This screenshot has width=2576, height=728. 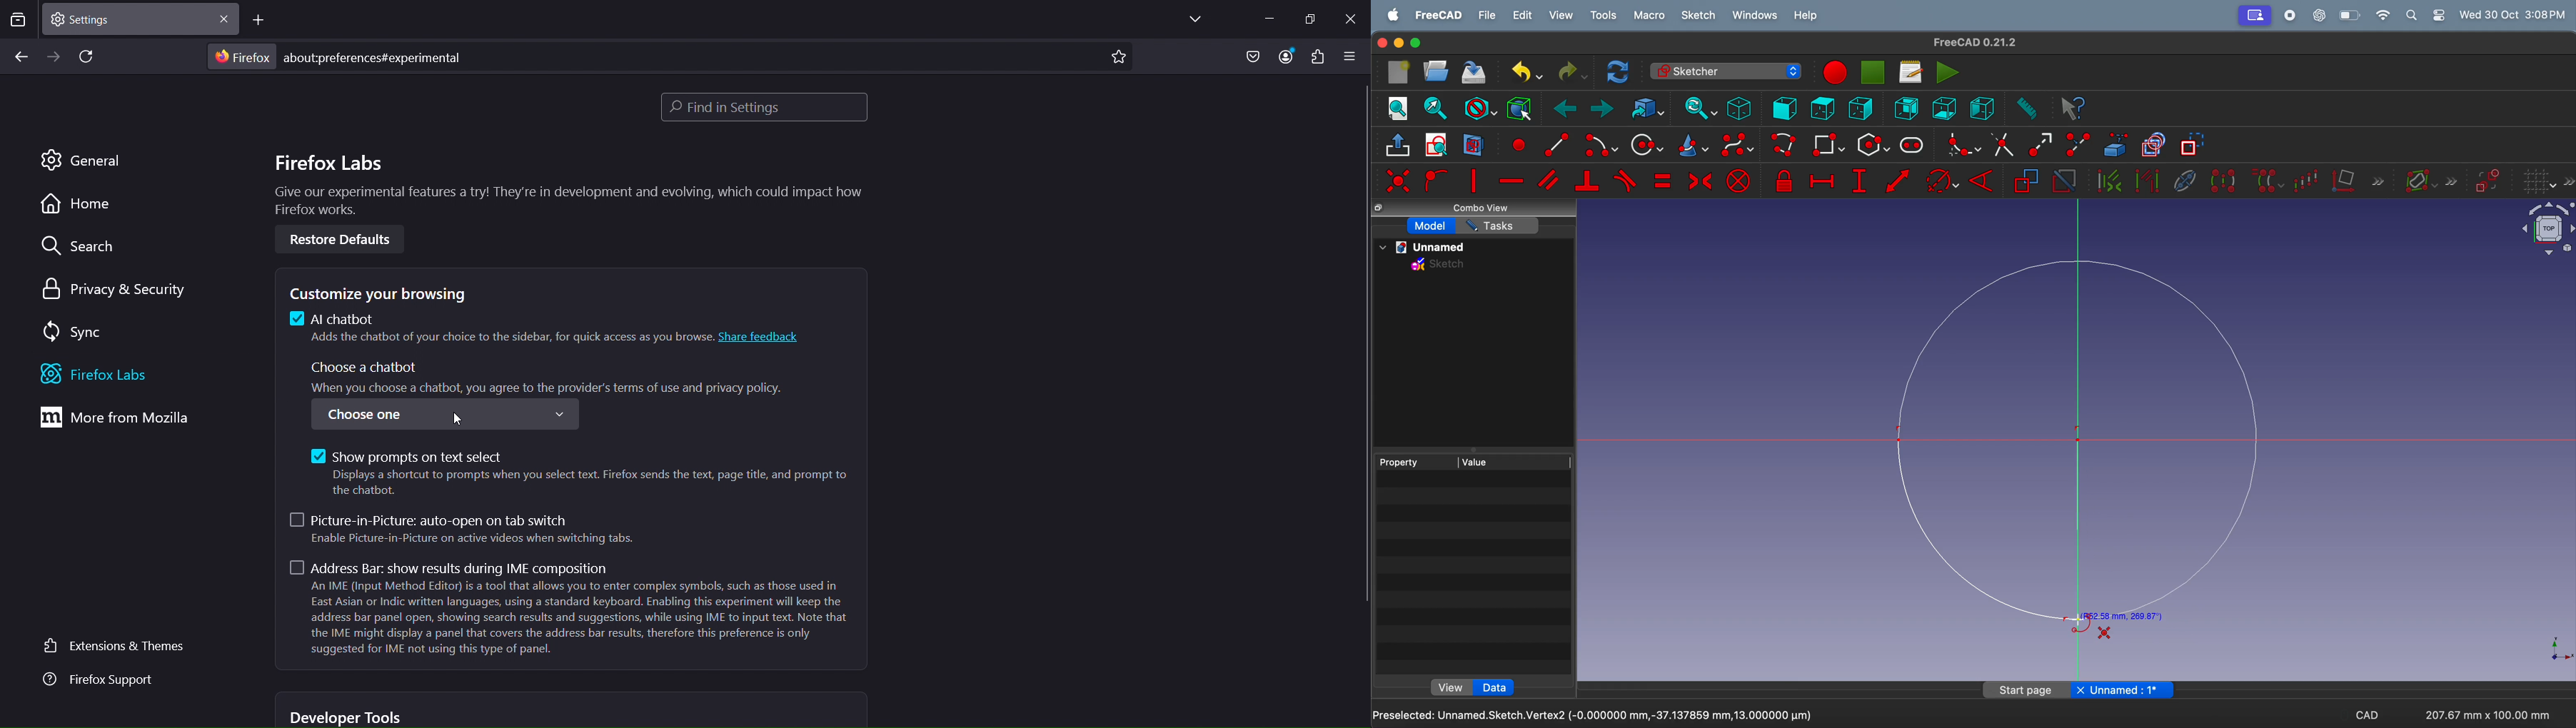 What do you see at coordinates (1982, 107) in the screenshot?
I see `right view` at bounding box center [1982, 107].